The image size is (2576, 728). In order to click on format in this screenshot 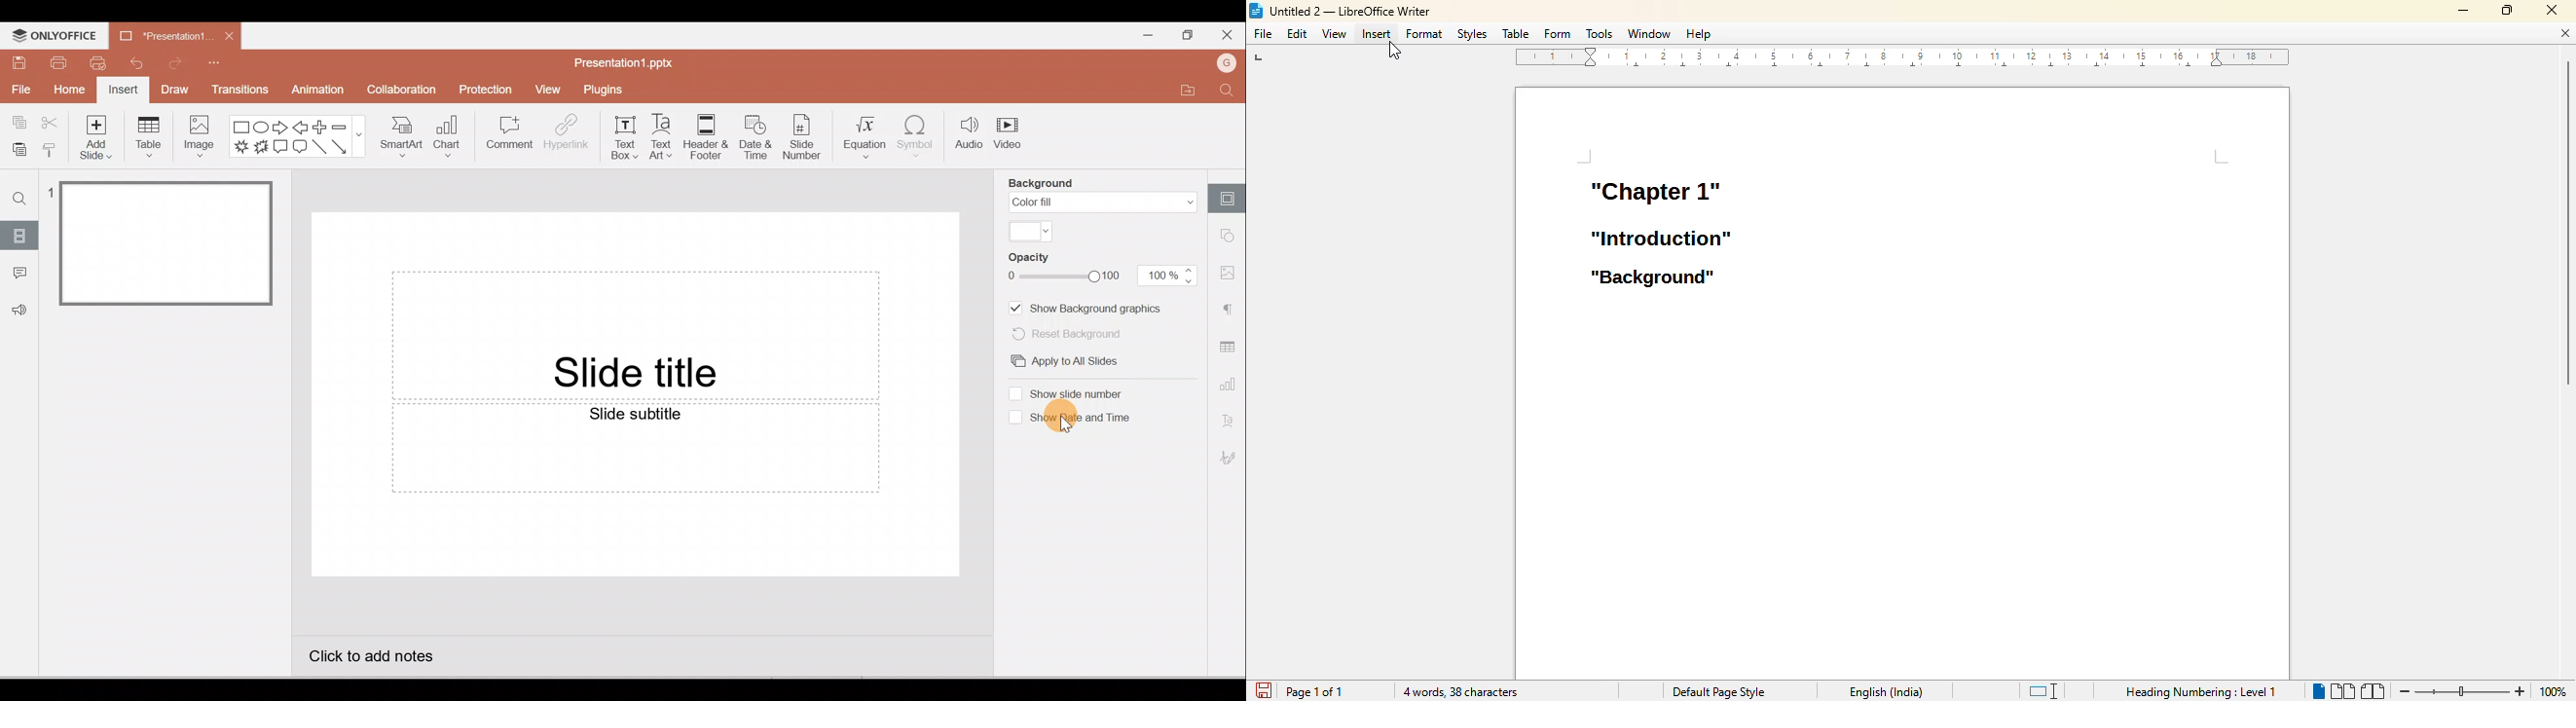, I will do `click(1423, 33)`.